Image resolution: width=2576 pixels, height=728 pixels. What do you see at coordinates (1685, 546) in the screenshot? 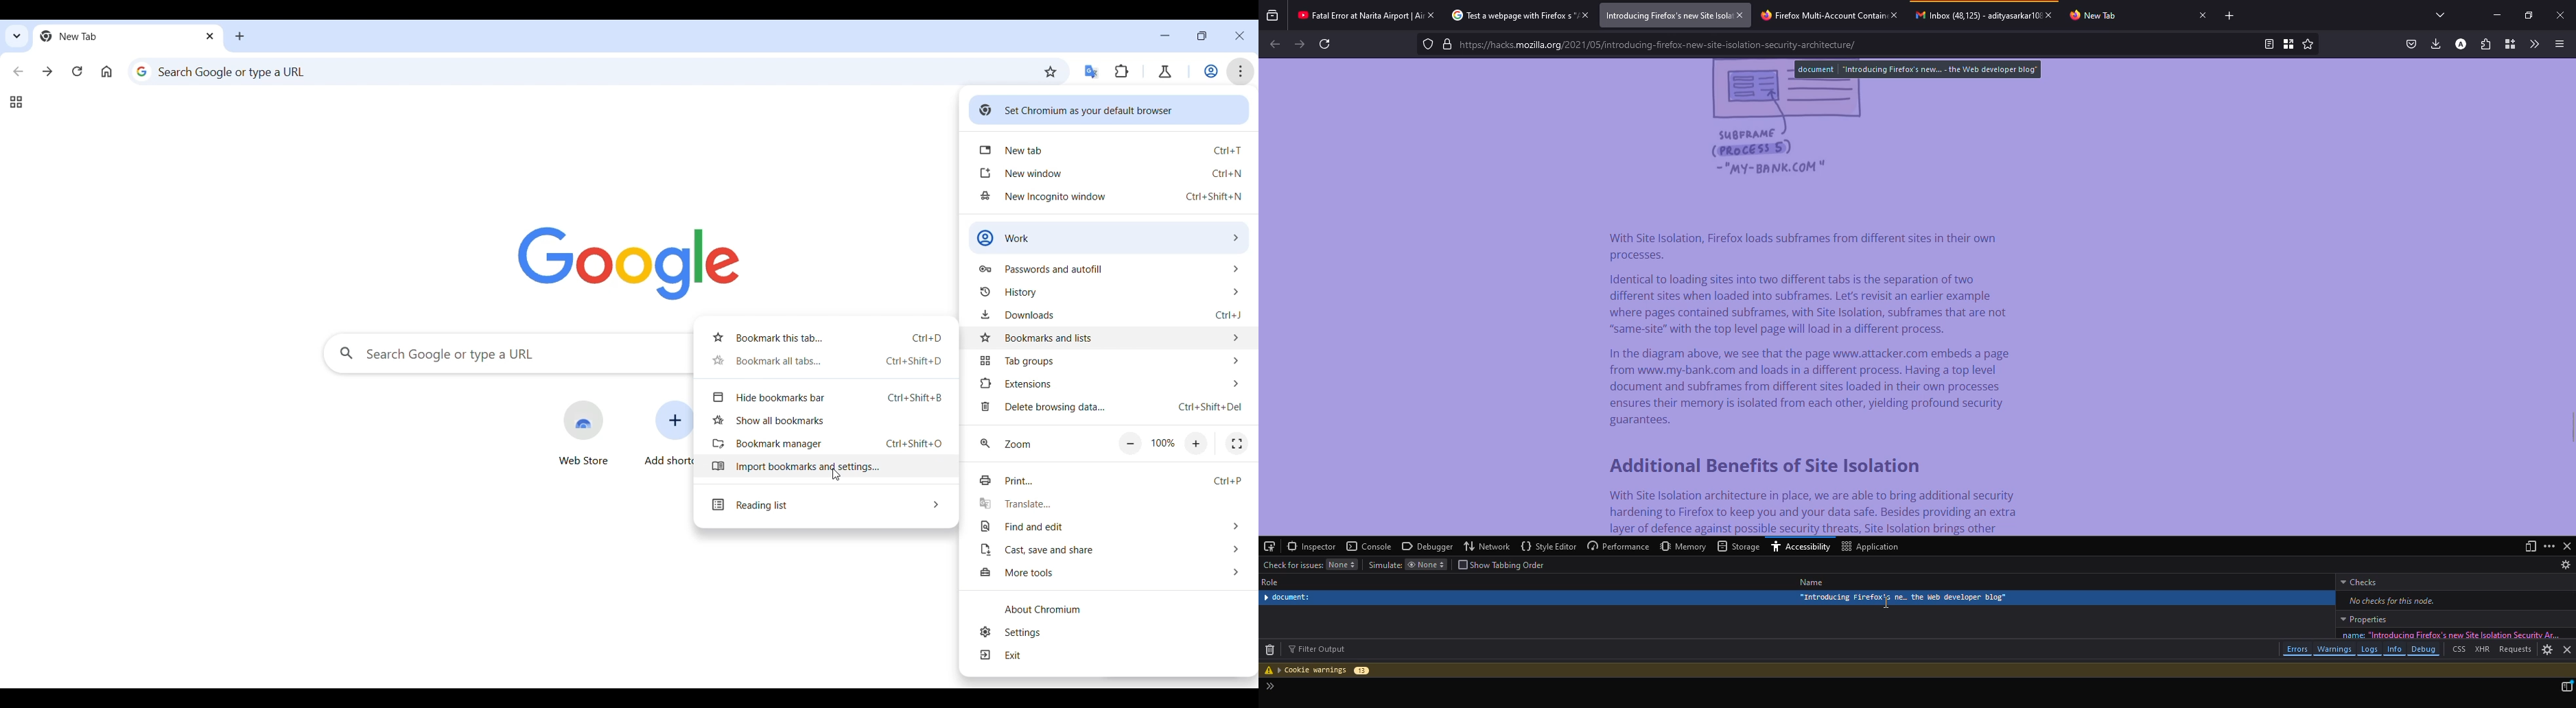
I see `memory` at bounding box center [1685, 546].